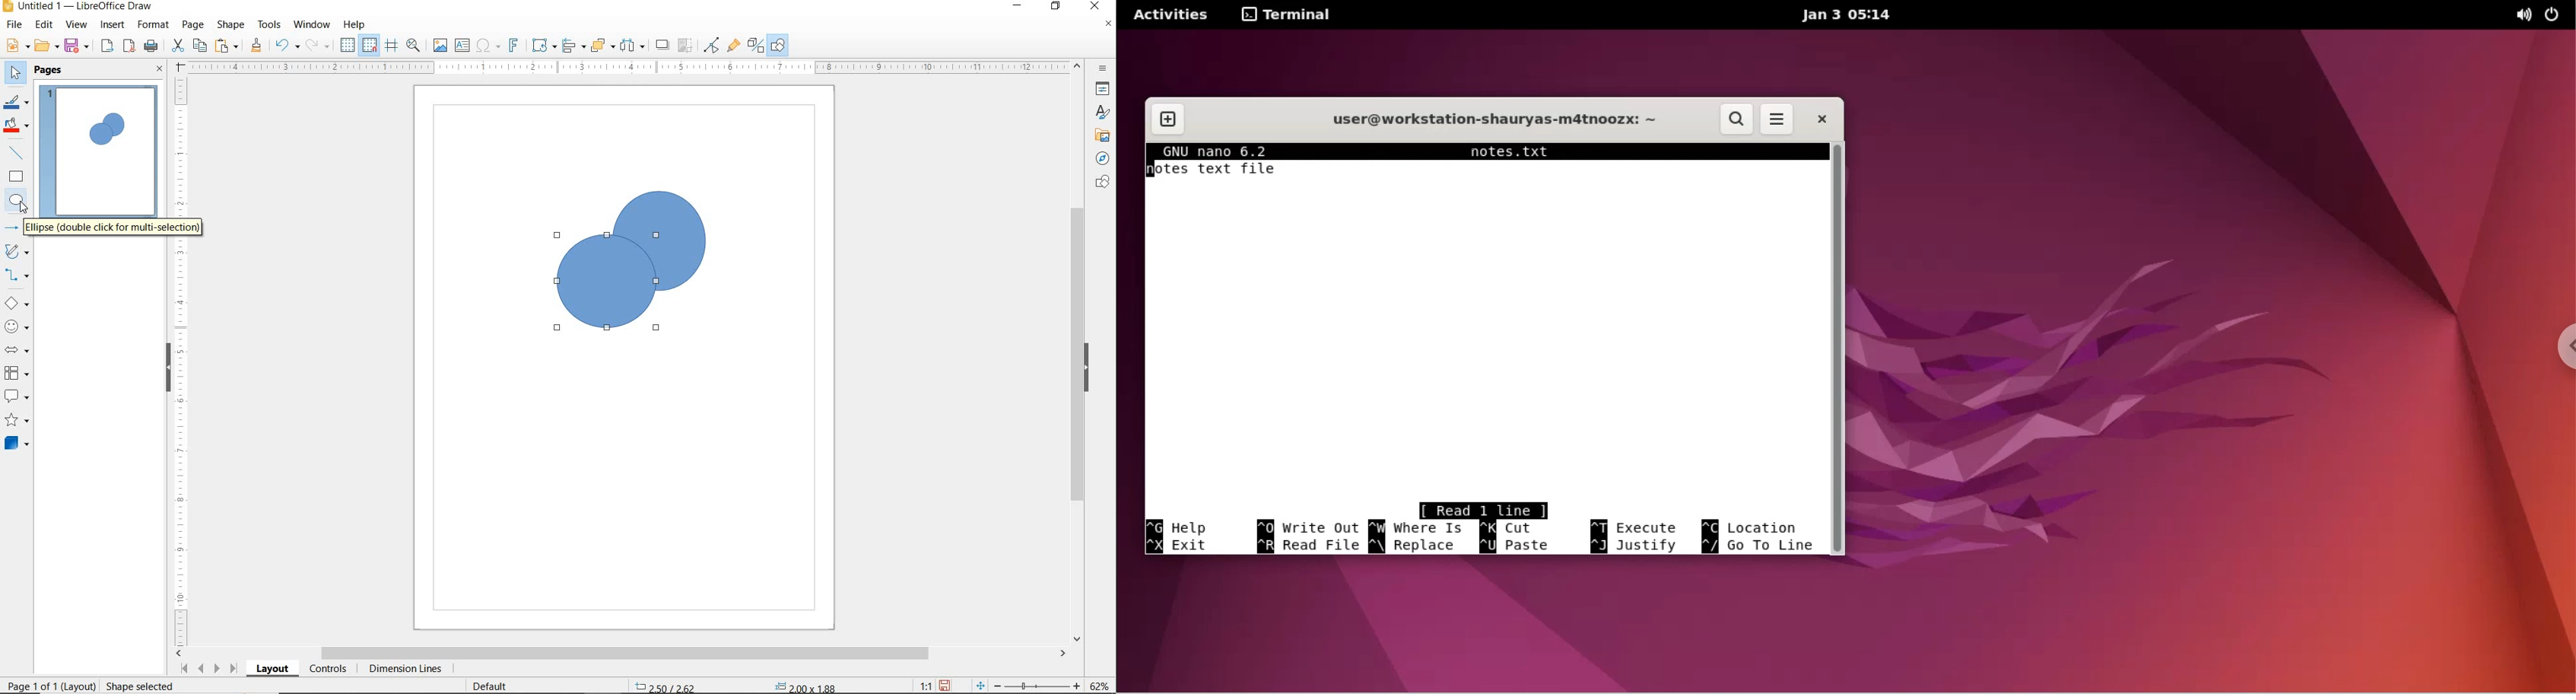 The image size is (2576, 700). I want to click on SCROLL NEXT, so click(207, 668).